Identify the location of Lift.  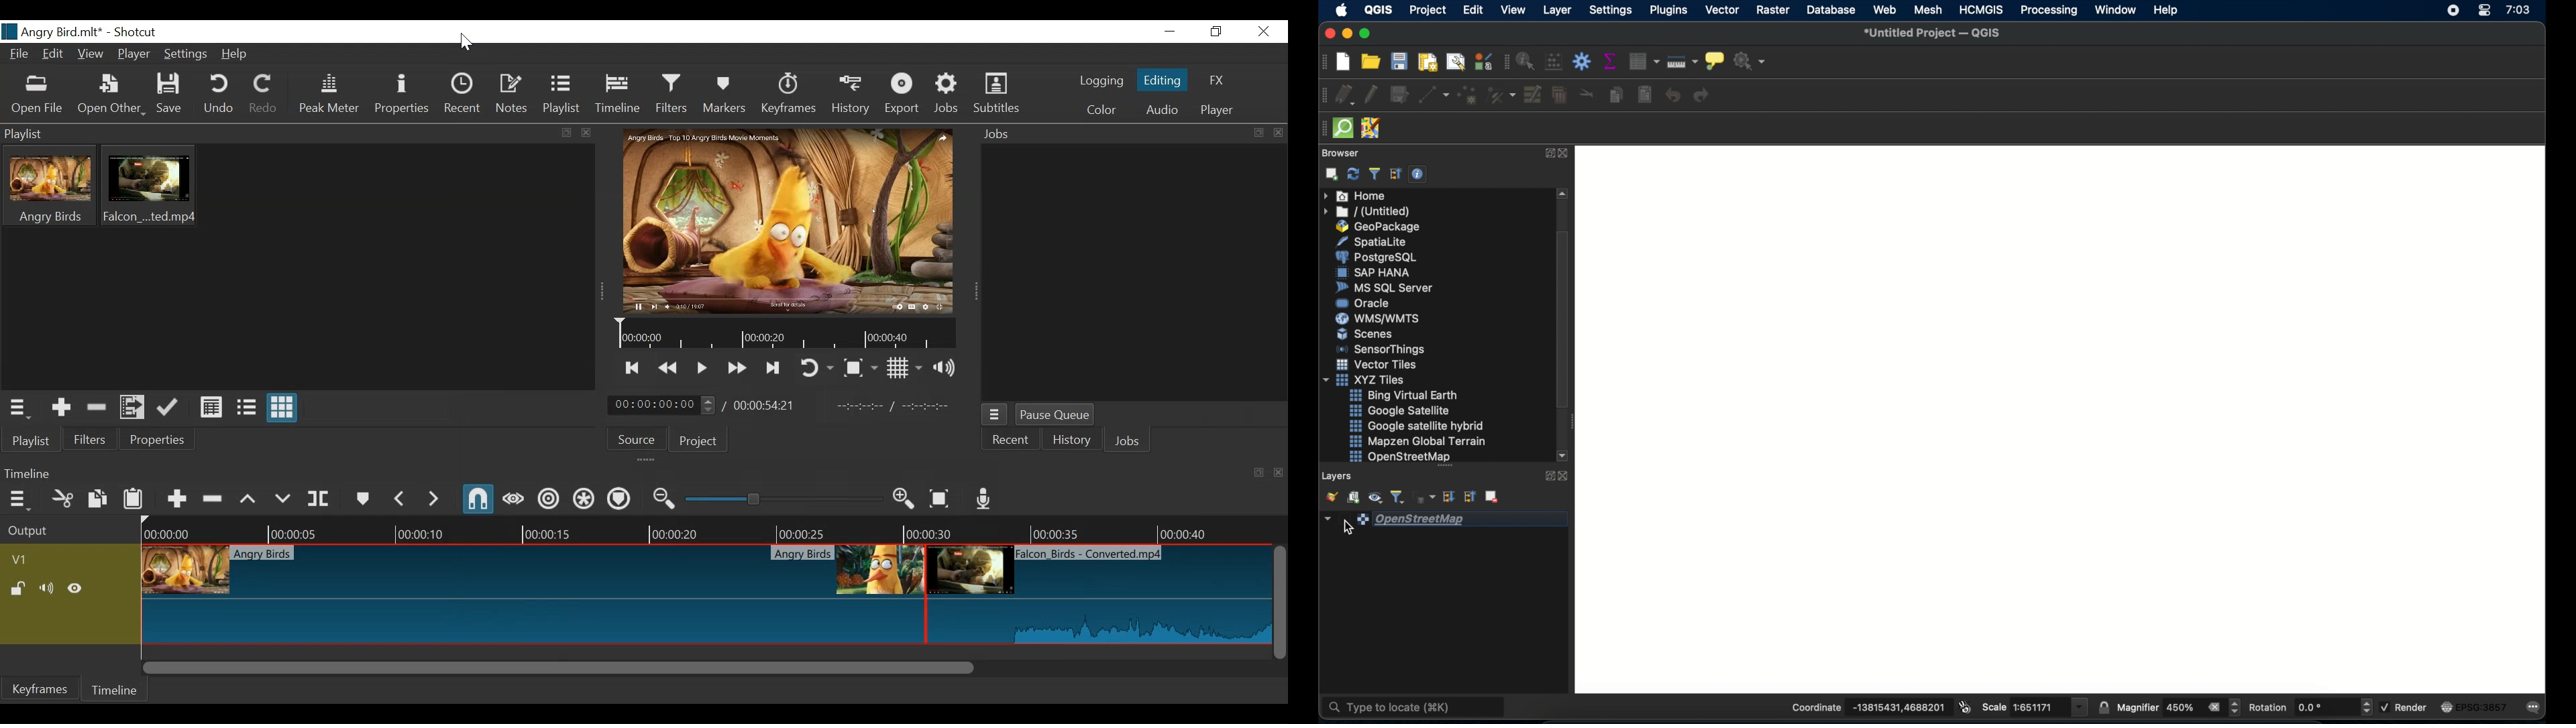
(248, 500).